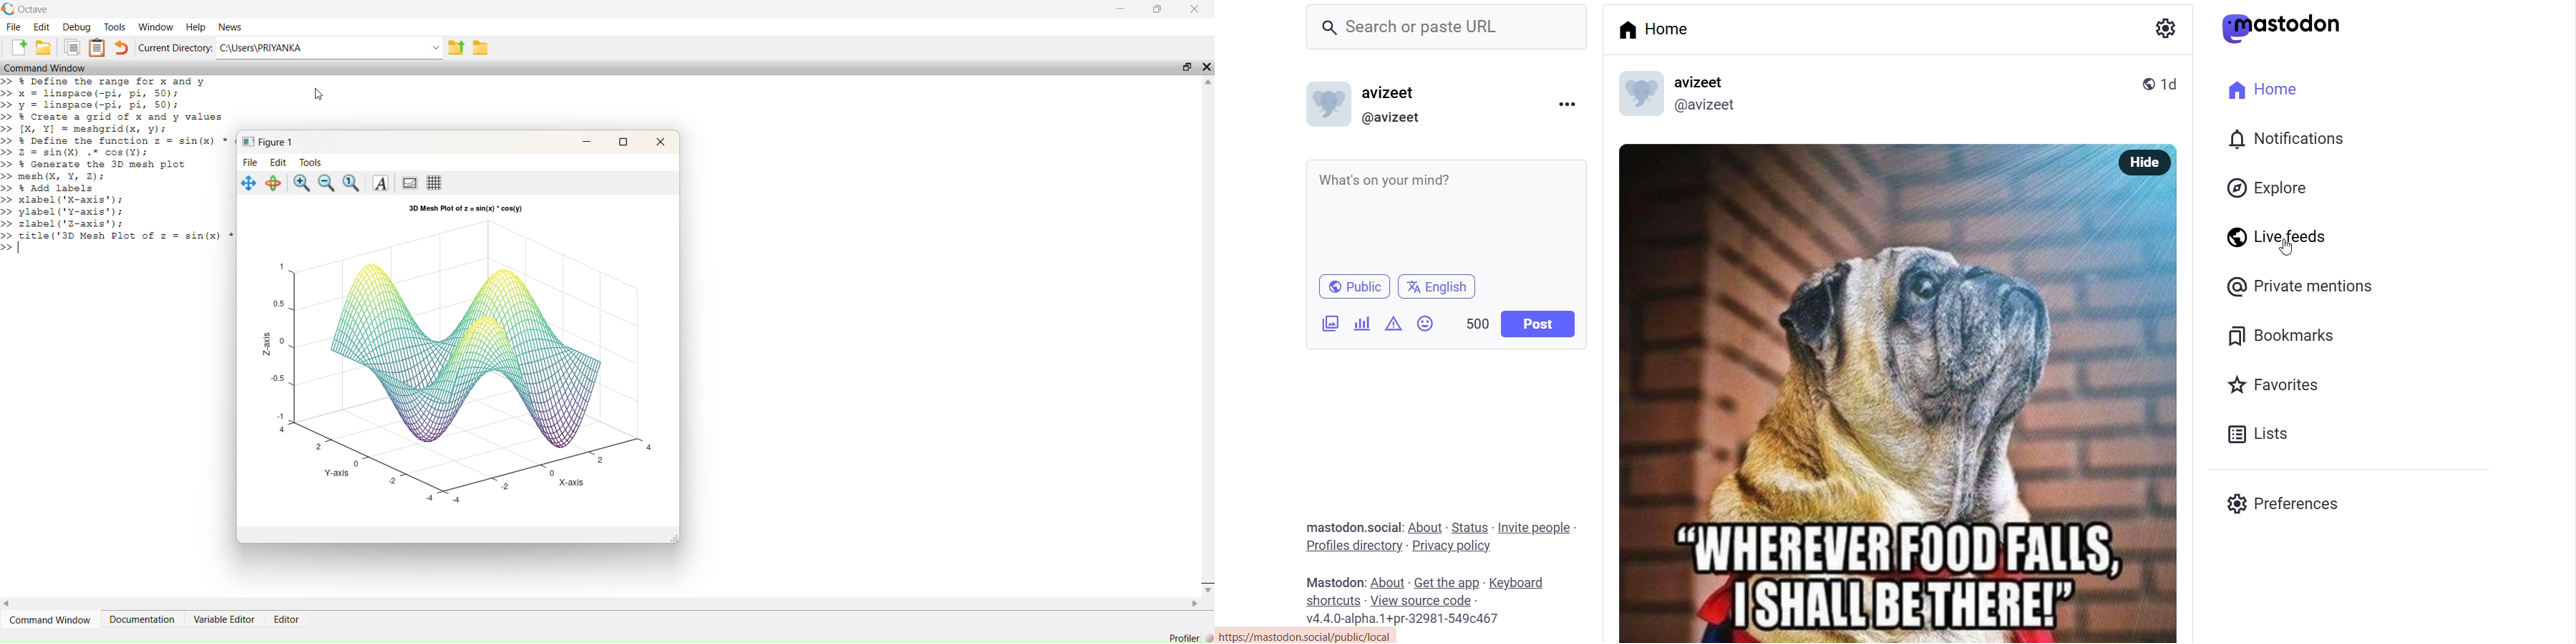 The image size is (2576, 644). I want to click on status, so click(1468, 526).